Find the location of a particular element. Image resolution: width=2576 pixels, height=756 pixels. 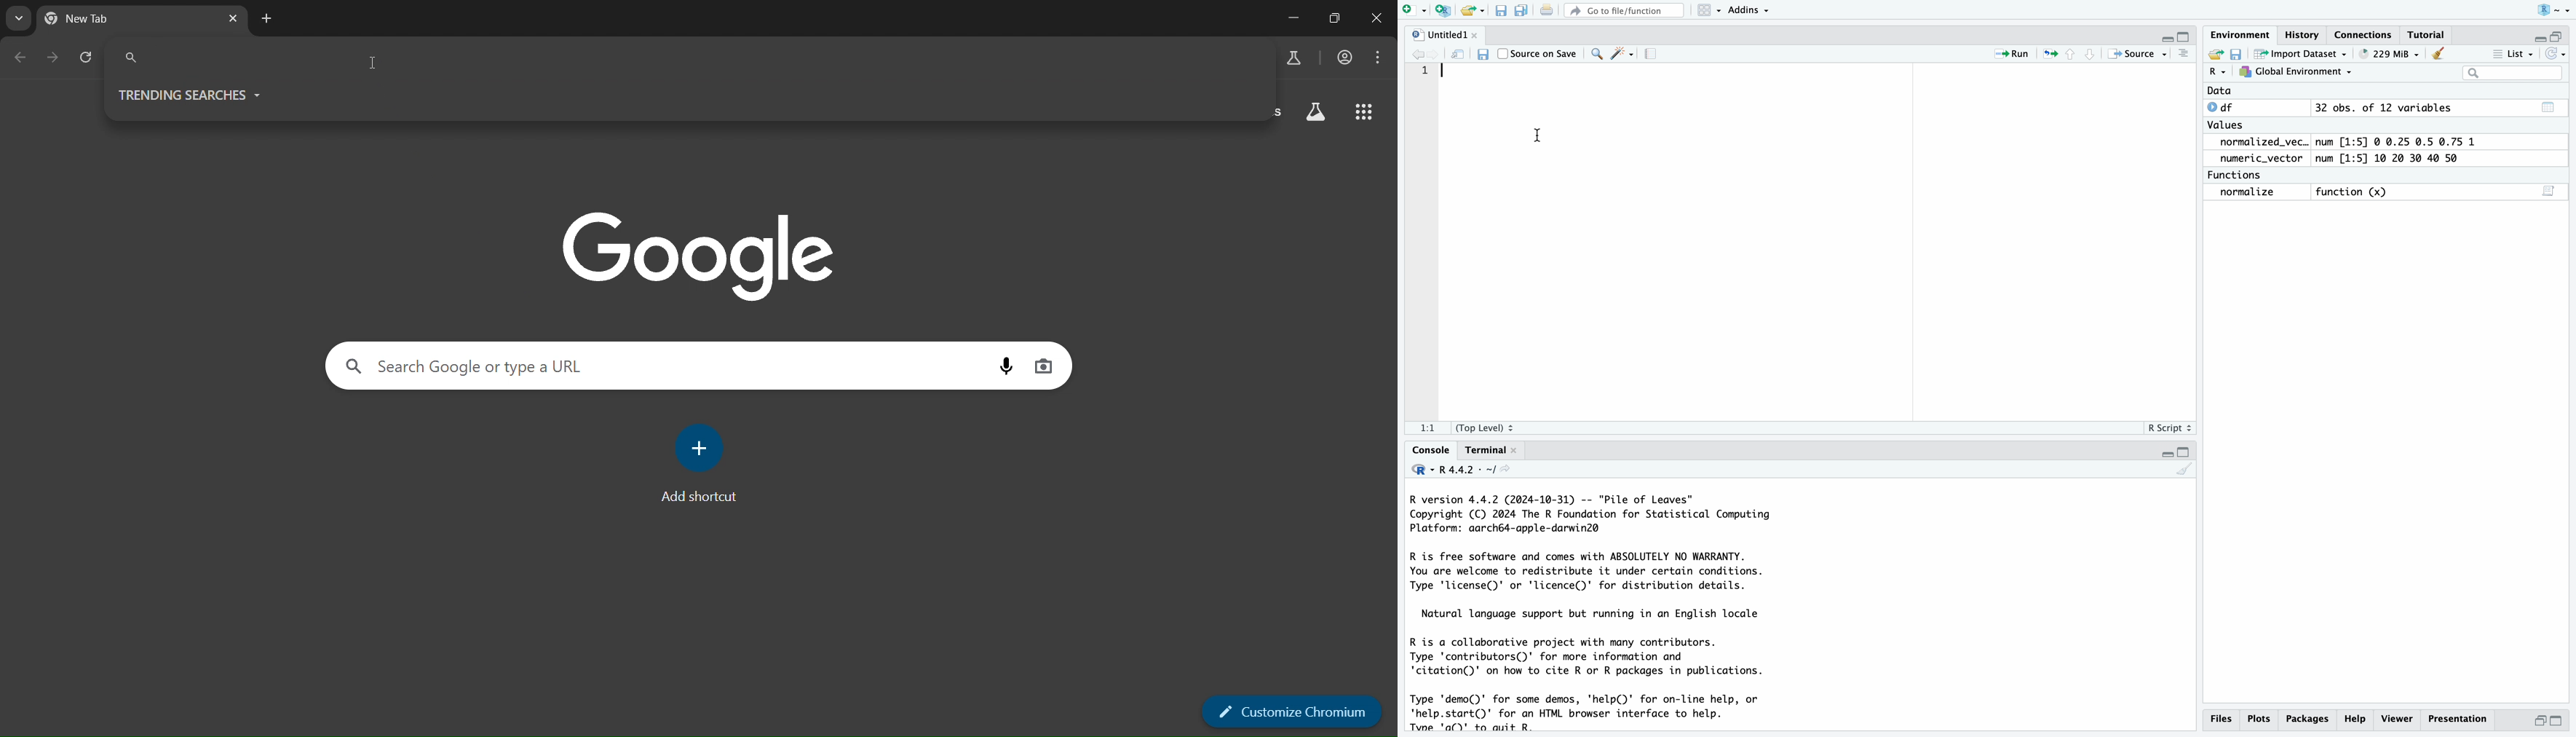

trending searches is located at coordinates (189, 92).